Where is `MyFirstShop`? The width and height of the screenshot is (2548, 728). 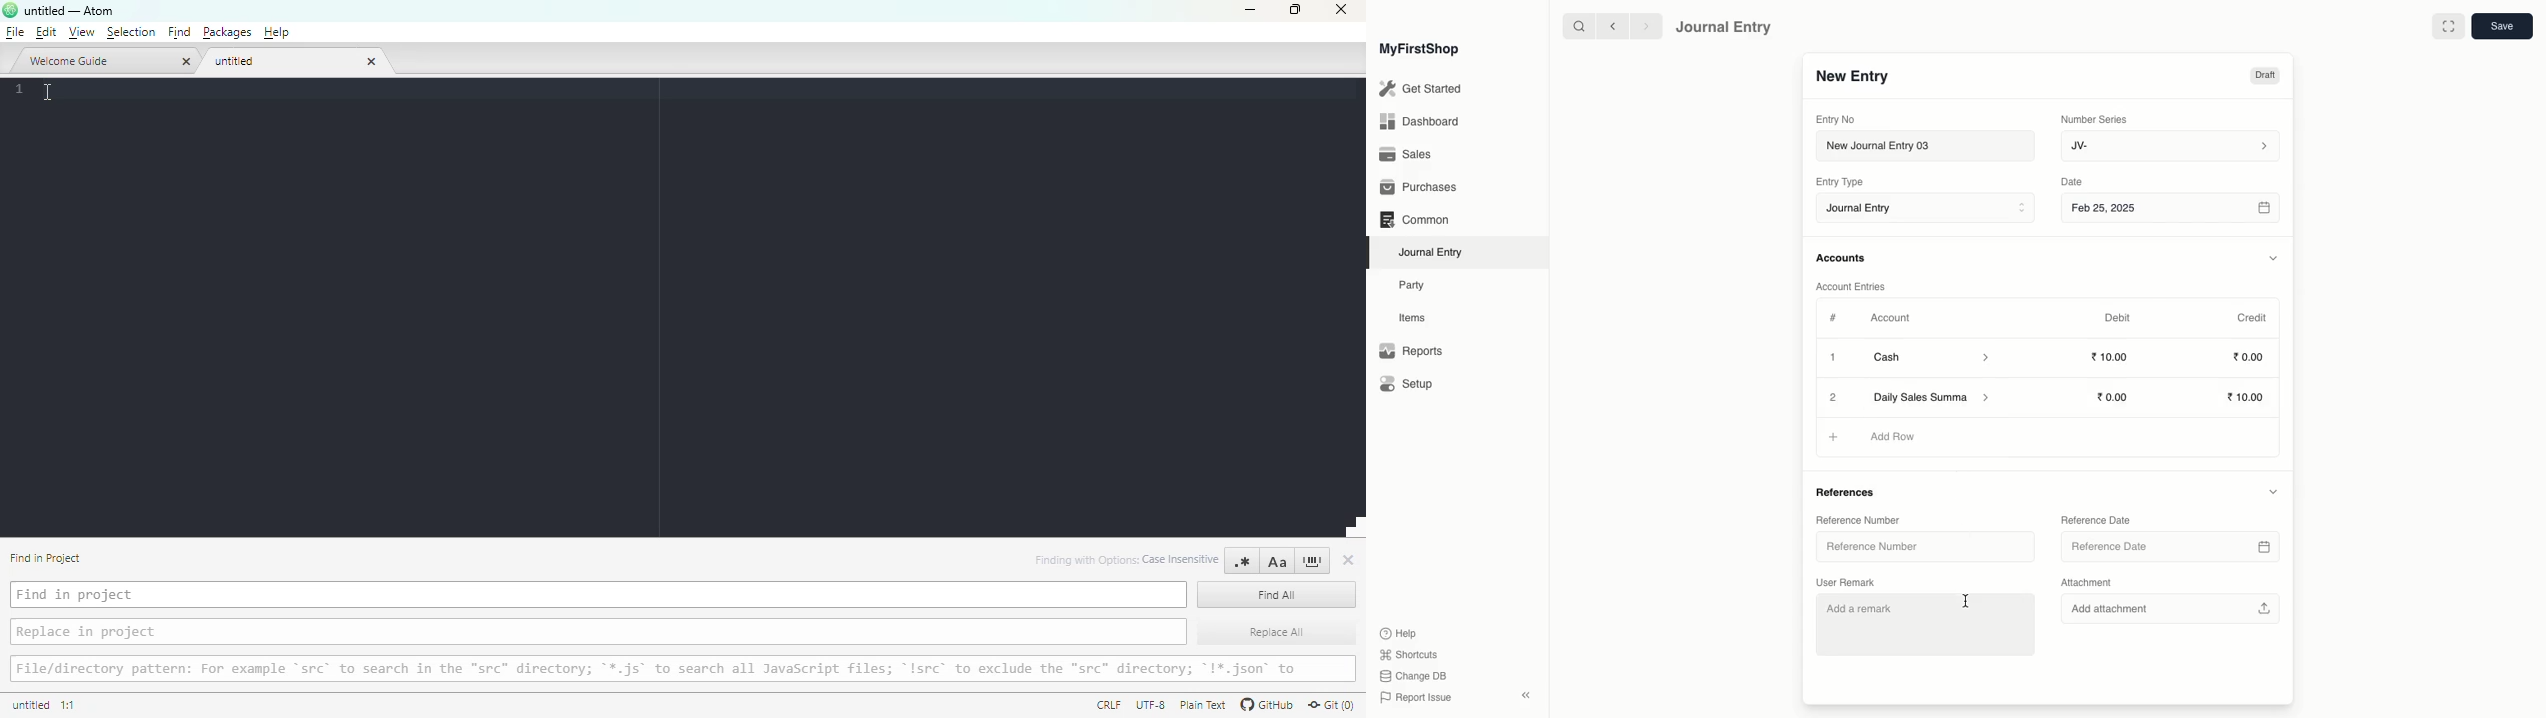 MyFirstShop is located at coordinates (1418, 50).